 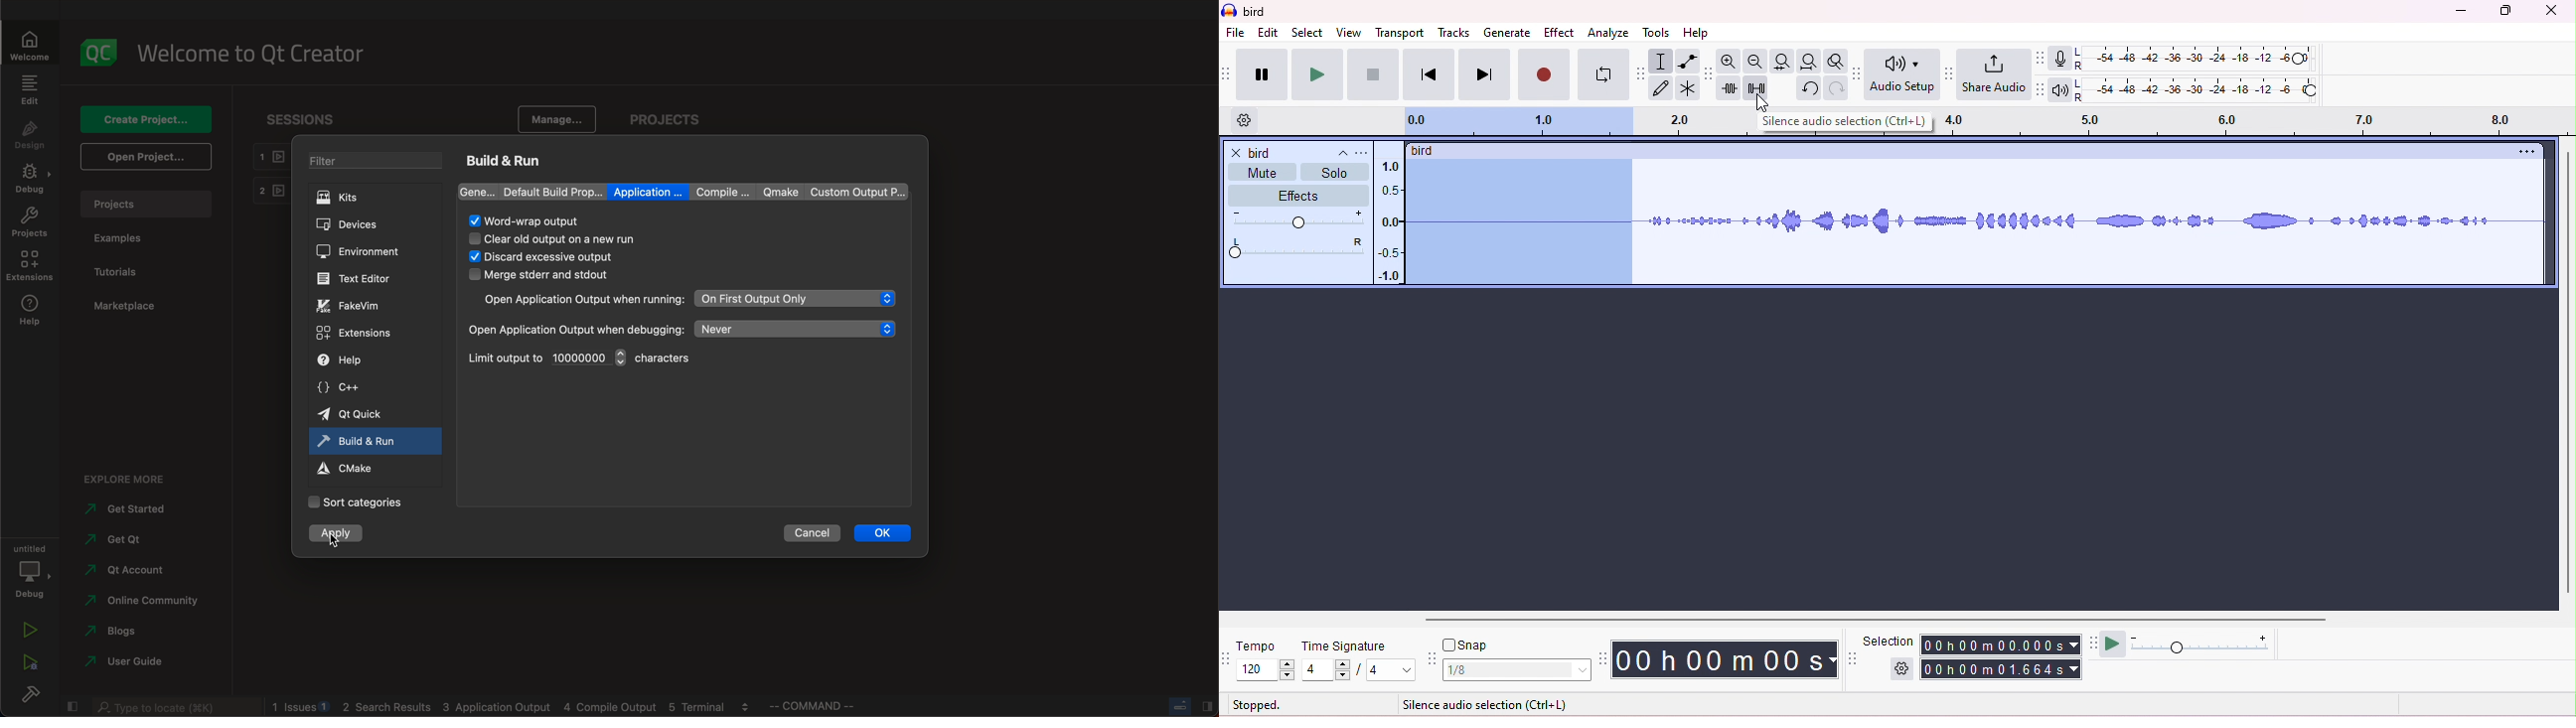 What do you see at coordinates (1733, 88) in the screenshot?
I see `trim outside selection` at bounding box center [1733, 88].